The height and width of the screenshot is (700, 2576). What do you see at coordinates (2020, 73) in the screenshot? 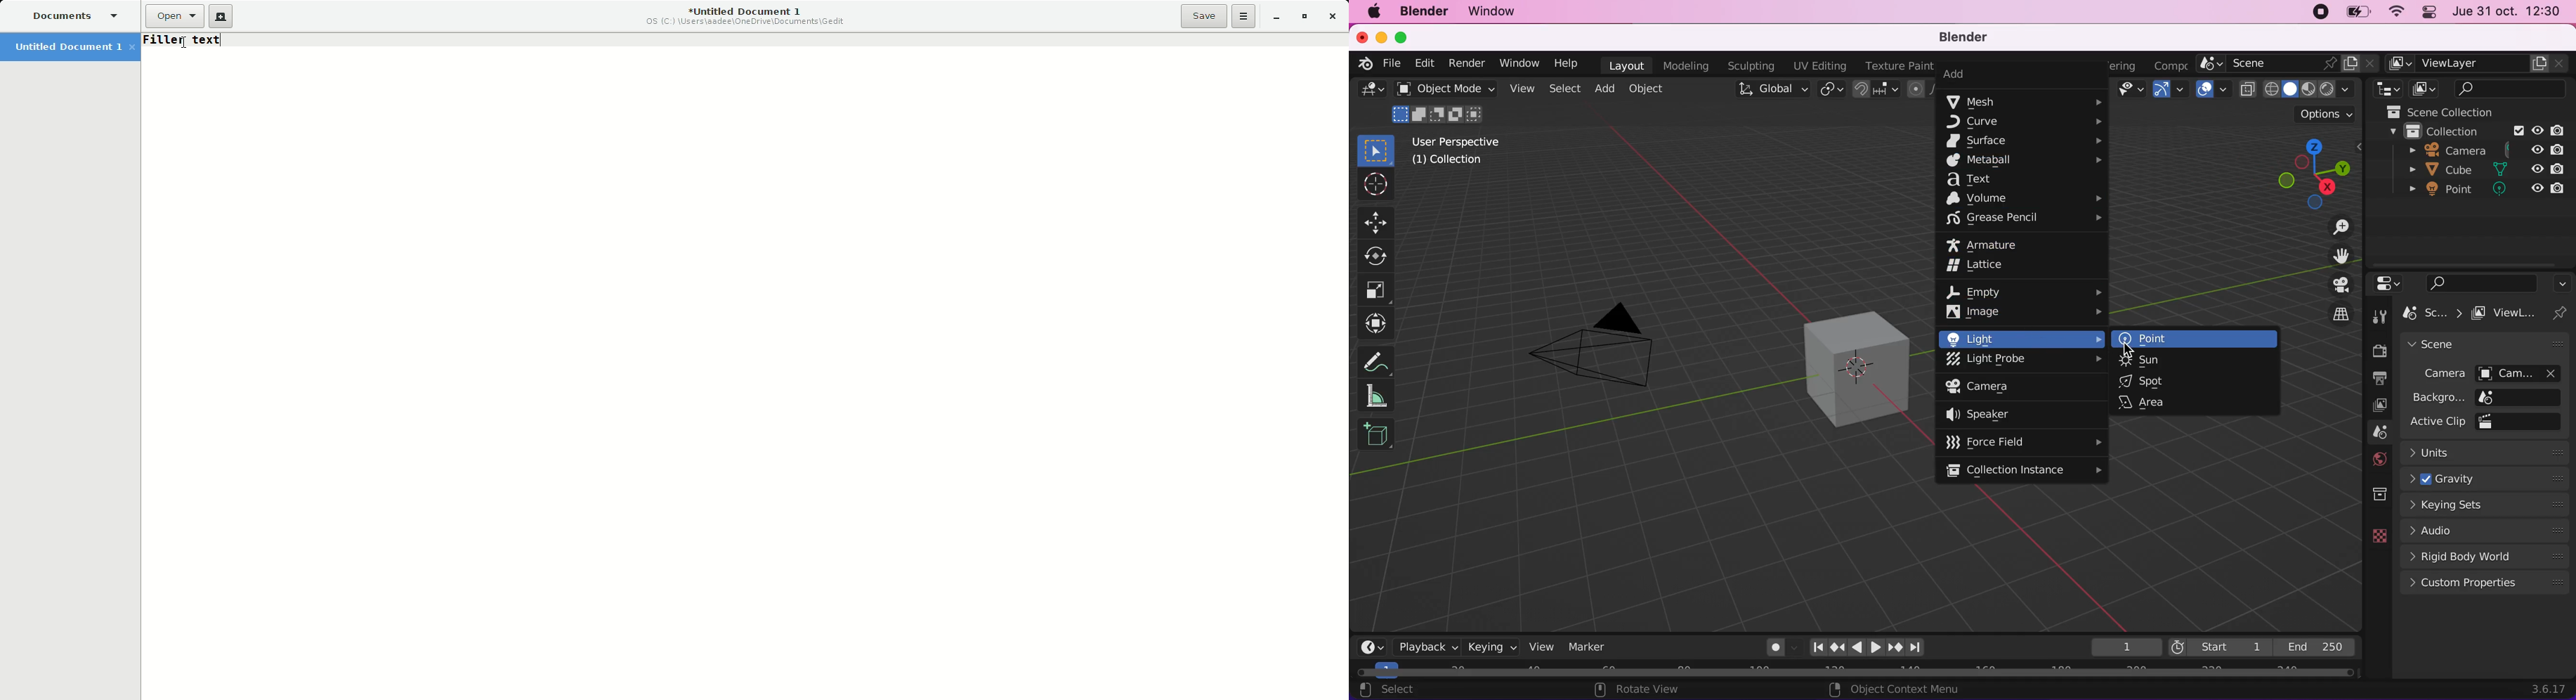
I see `add` at bounding box center [2020, 73].